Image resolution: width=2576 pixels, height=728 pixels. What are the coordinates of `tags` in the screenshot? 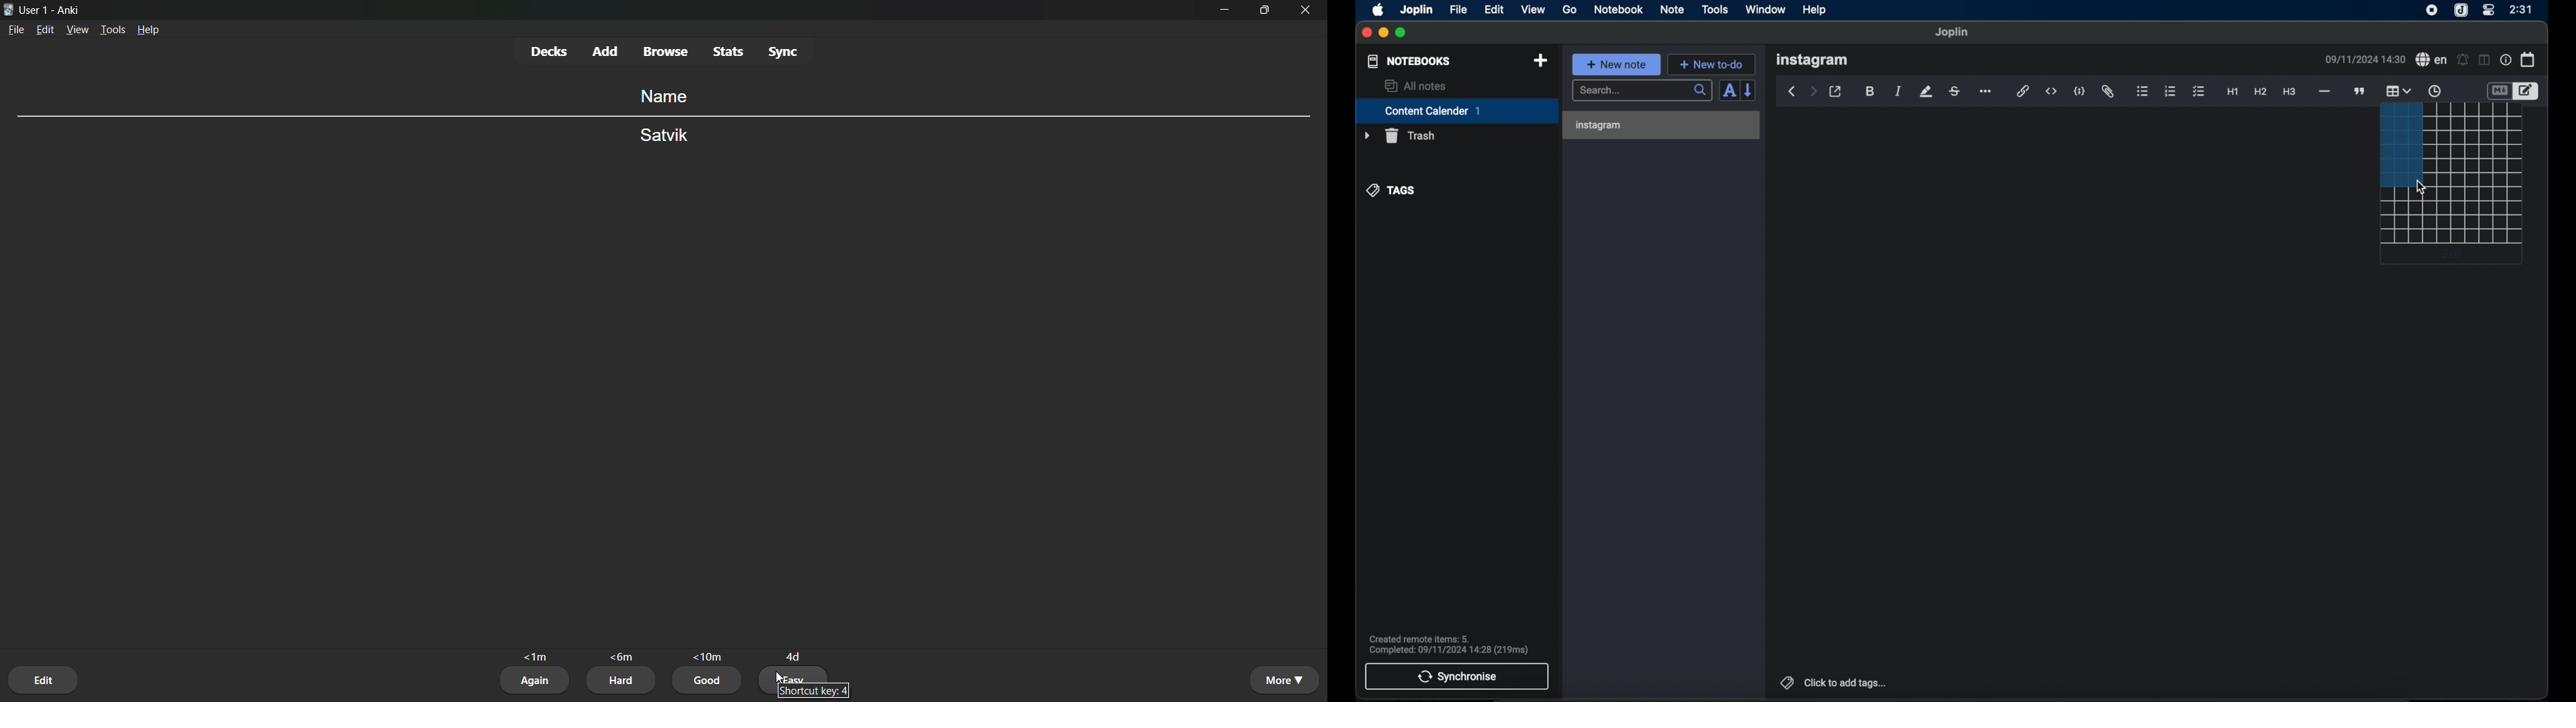 It's located at (1391, 190).